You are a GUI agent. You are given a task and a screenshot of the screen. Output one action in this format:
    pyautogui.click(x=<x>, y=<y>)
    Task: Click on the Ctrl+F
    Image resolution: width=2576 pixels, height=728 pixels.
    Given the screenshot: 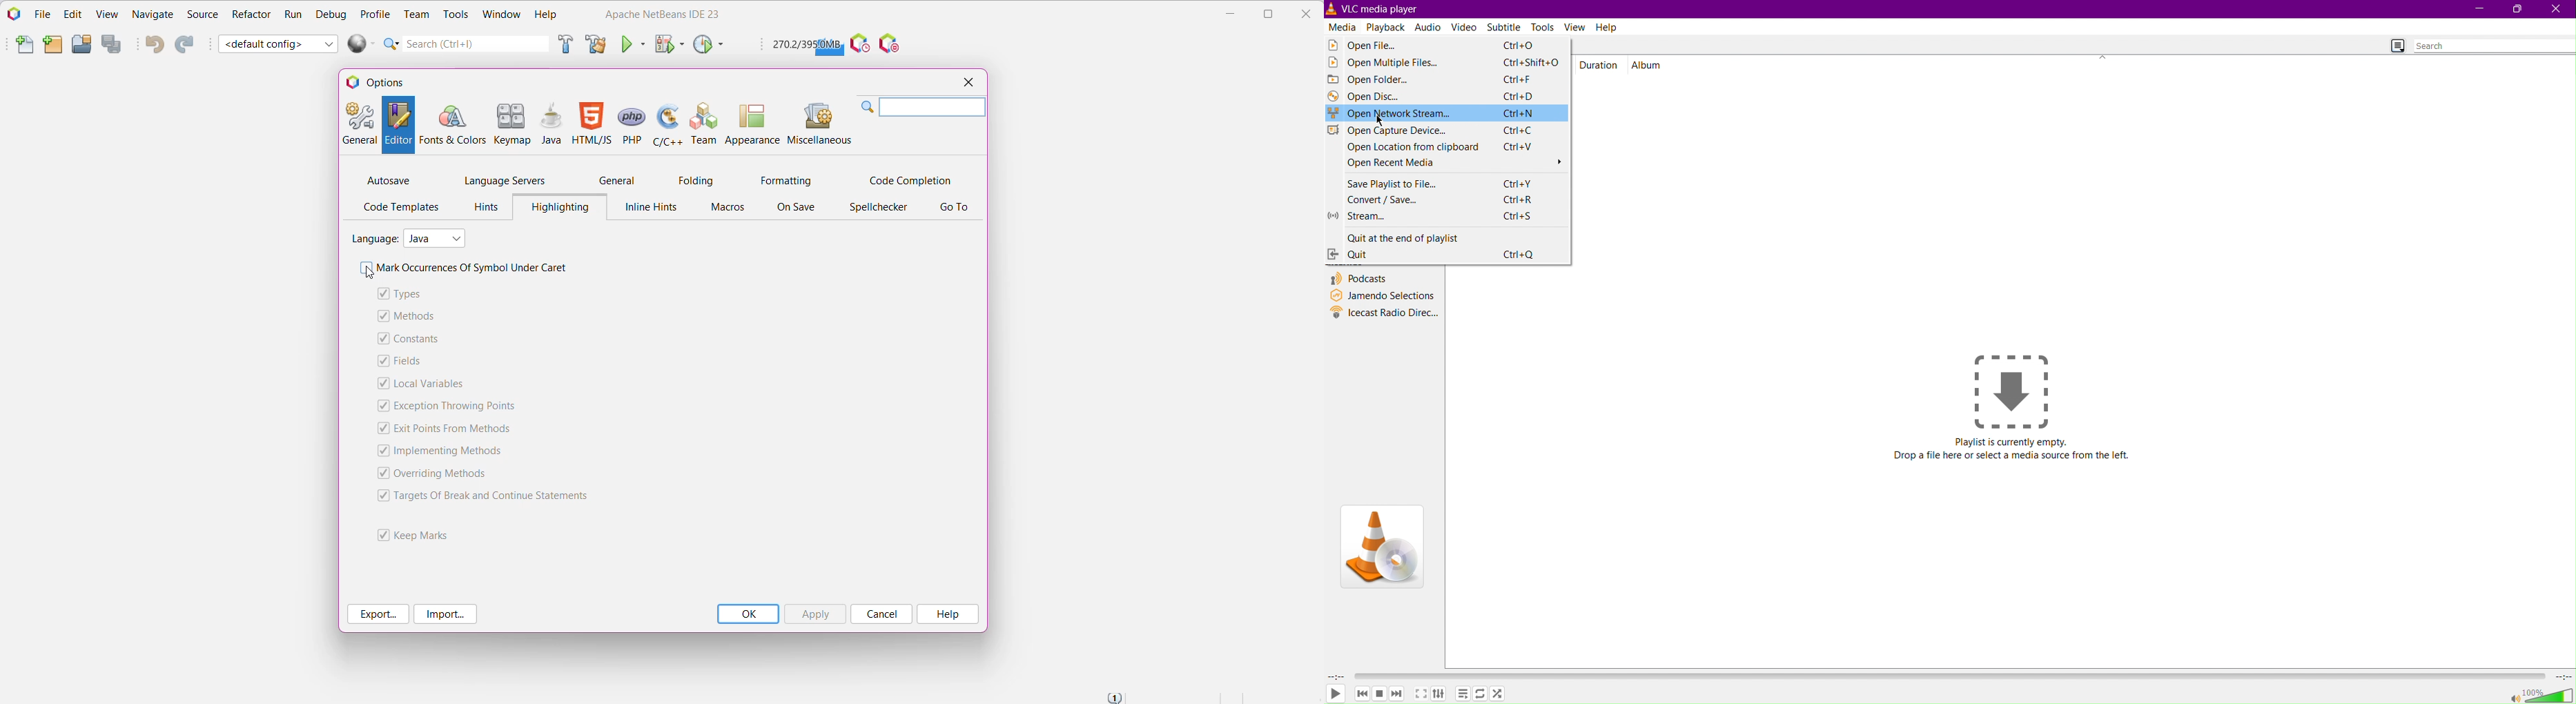 What is the action you would take?
    pyautogui.click(x=1518, y=78)
    